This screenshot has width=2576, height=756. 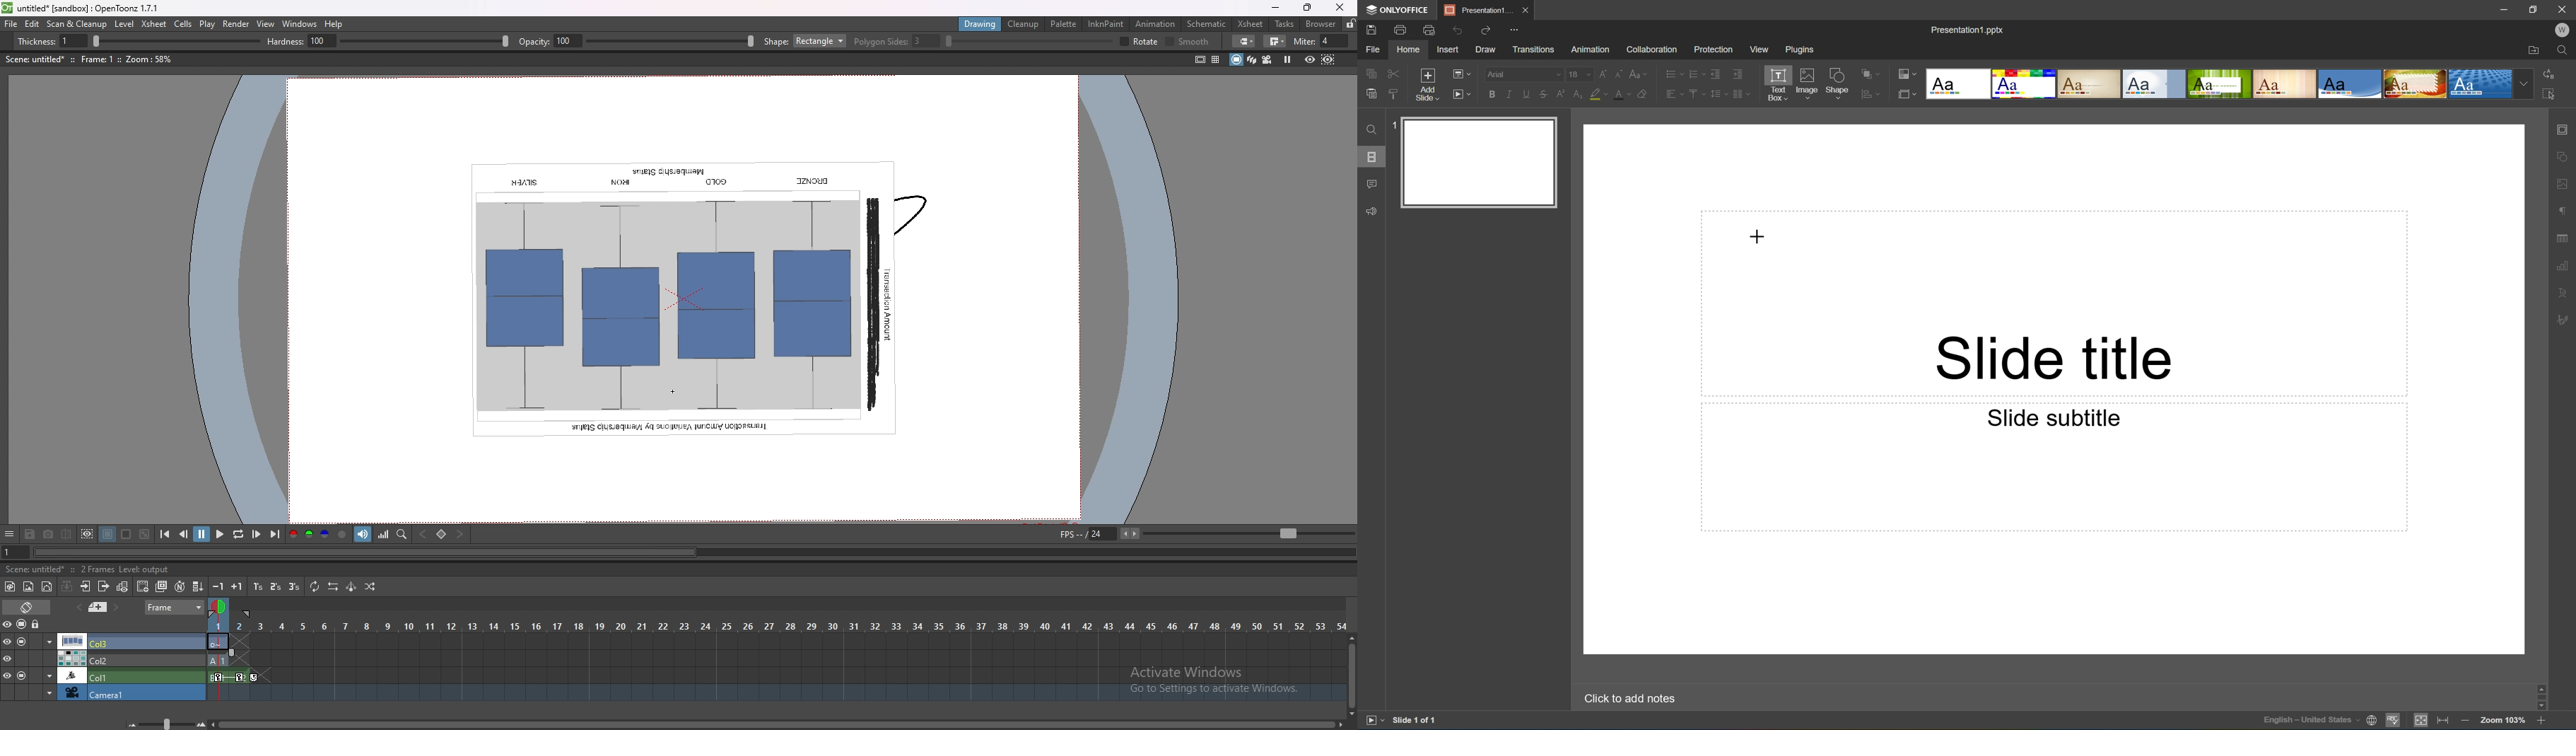 What do you see at coordinates (1581, 74) in the screenshot?
I see `18` at bounding box center [1581, 74].